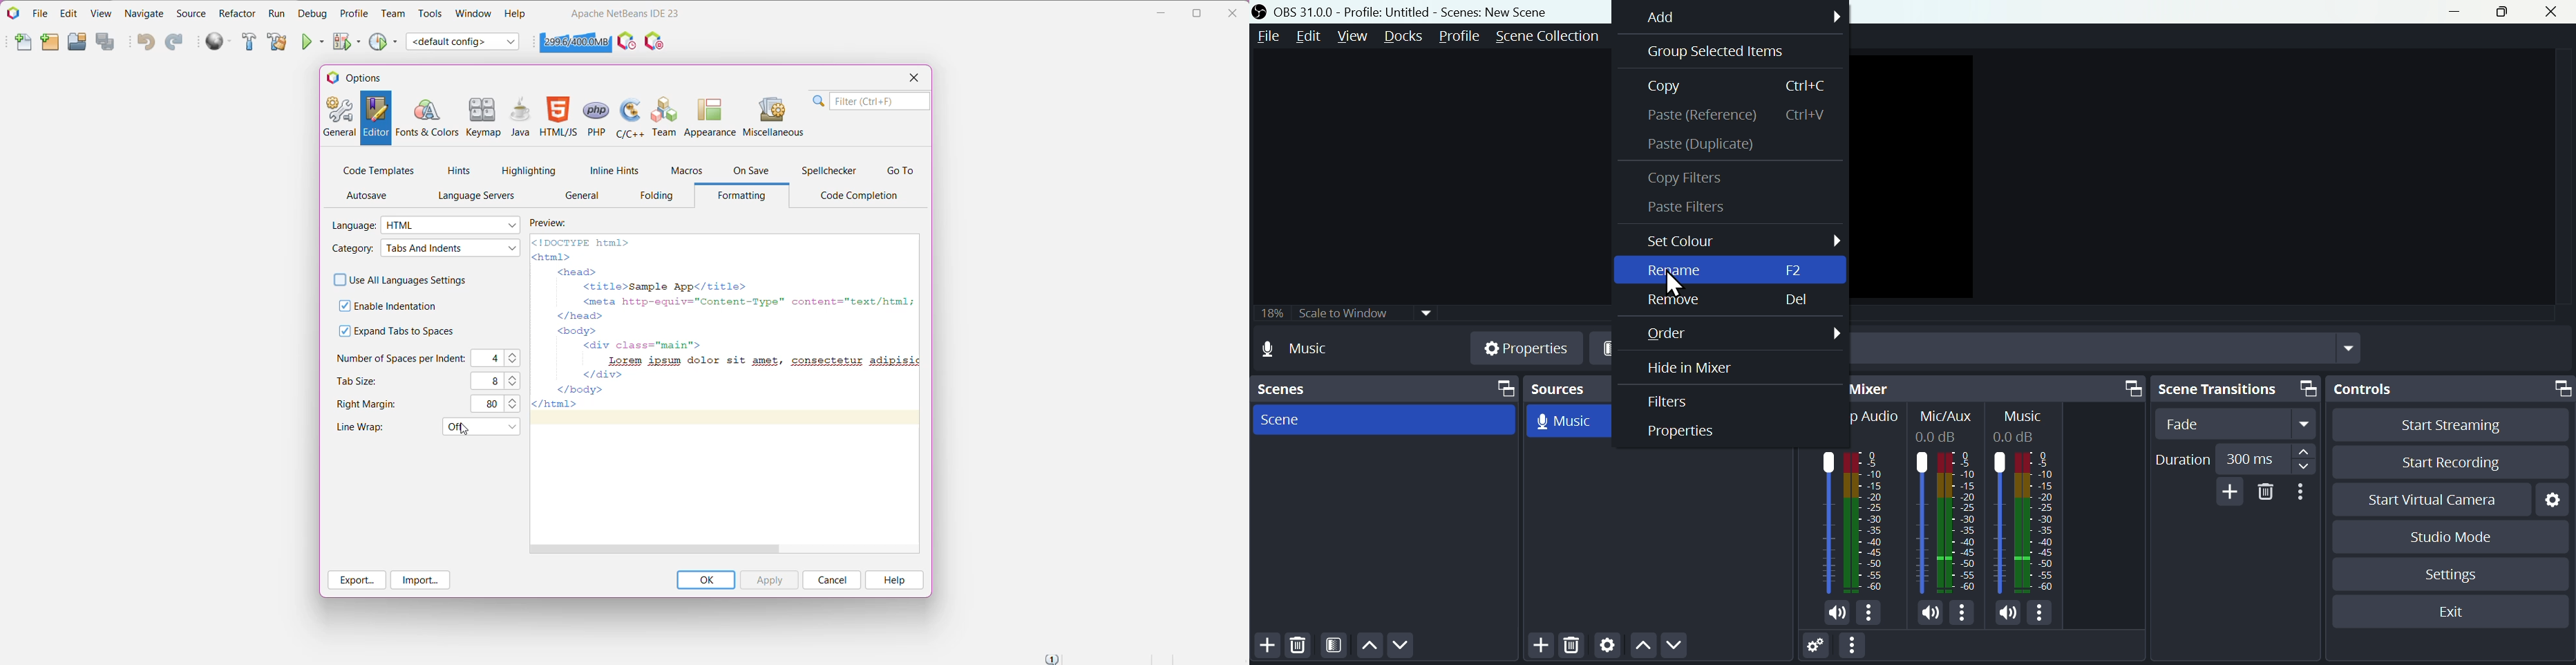  What do you see at coordinates (656, 40) in the screenshot?
I see `I/O Checks` at bounding box center [656, 40].